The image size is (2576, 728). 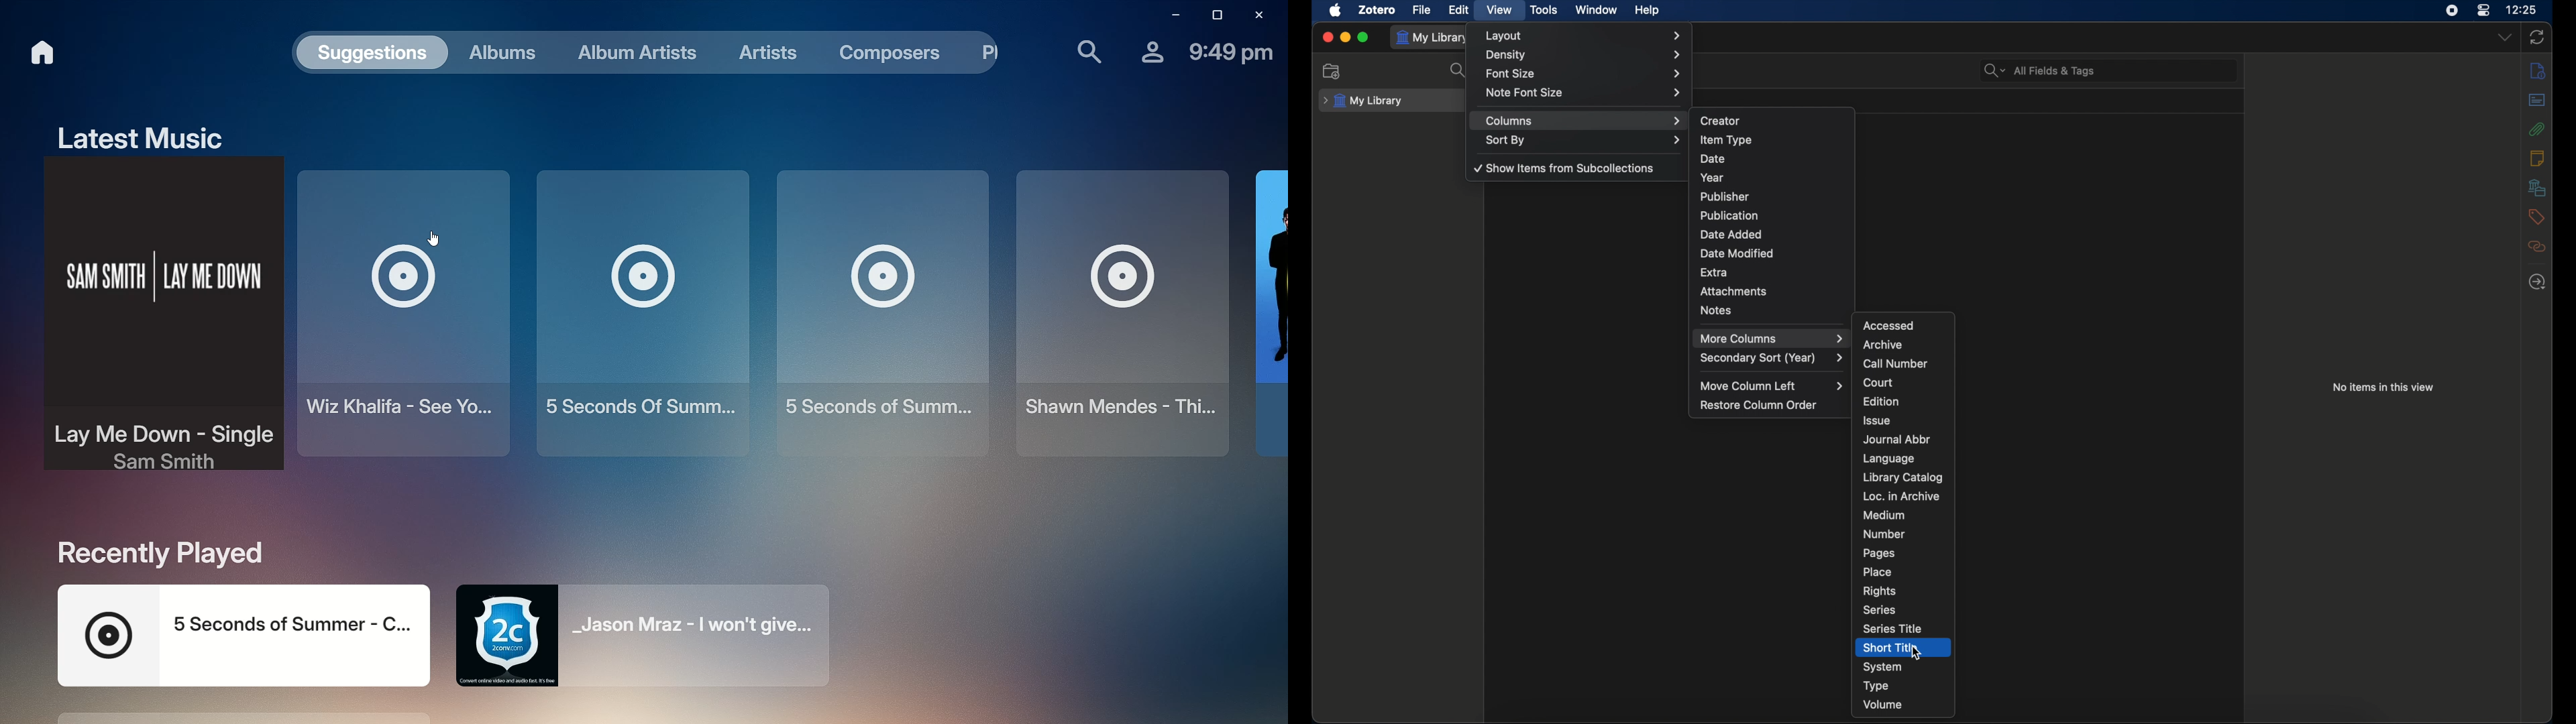 What do you see at coordinates (1377, 10) in the screenshot?
I see `zotero` at bounding box center [1377, 10].